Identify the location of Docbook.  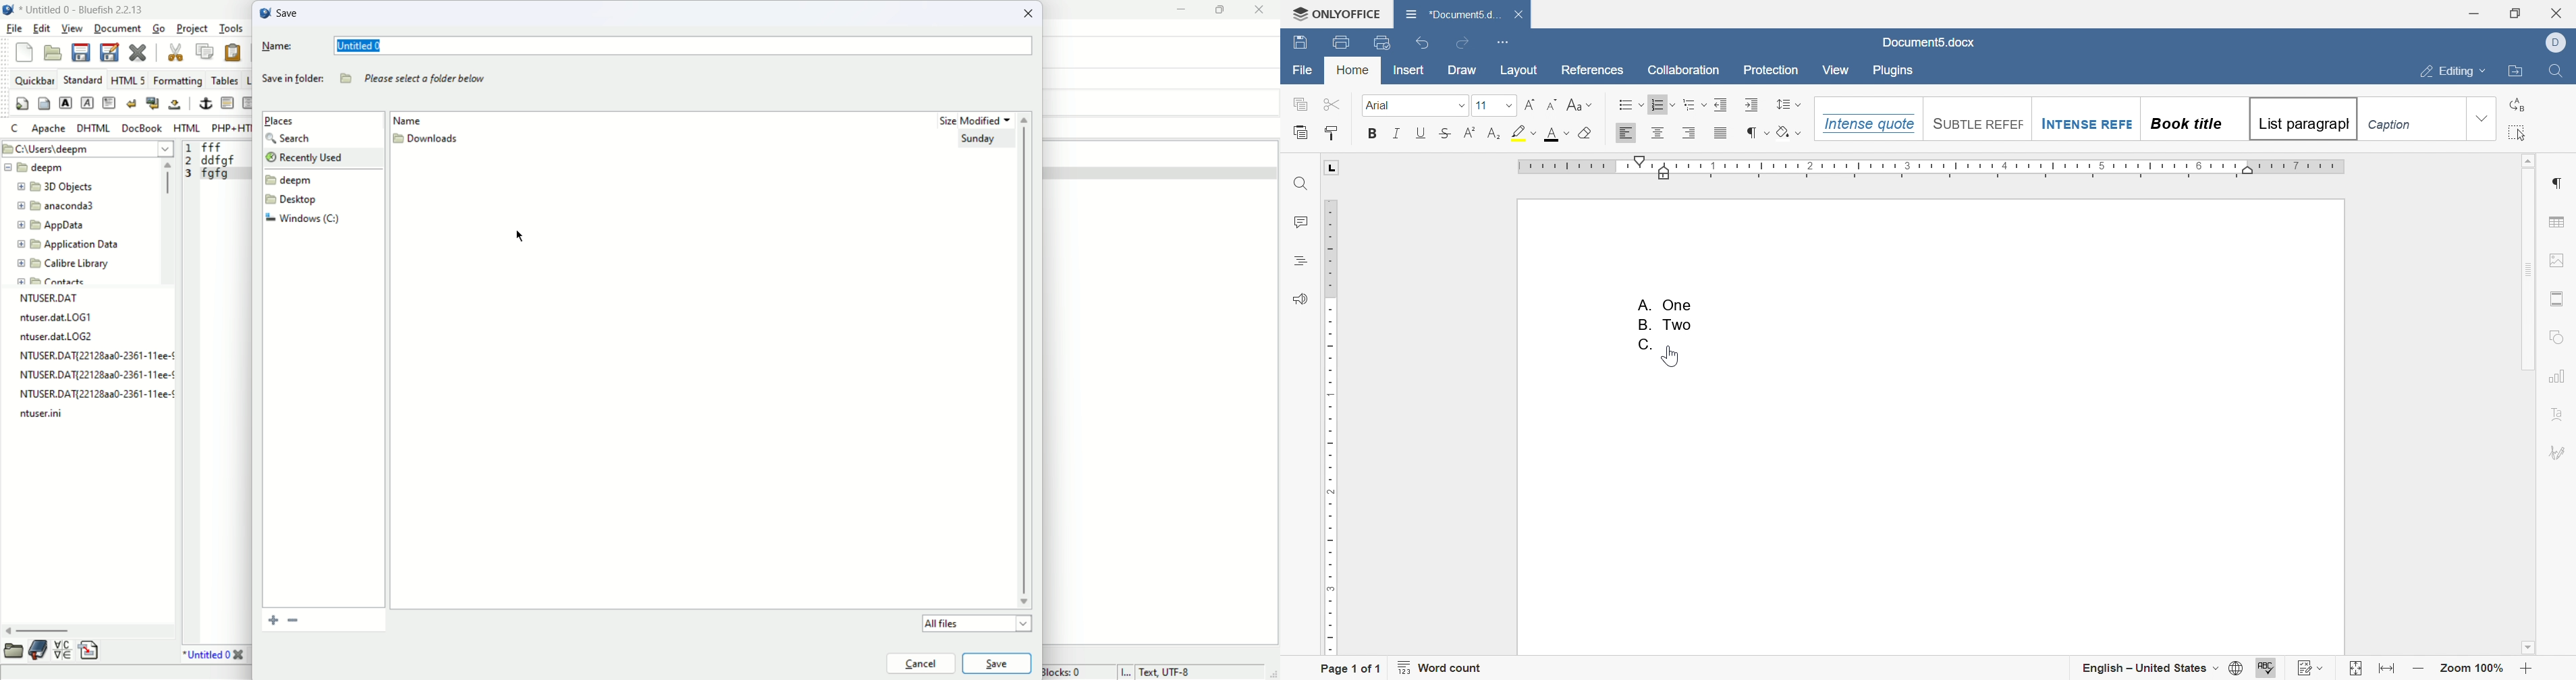
(141, 128).